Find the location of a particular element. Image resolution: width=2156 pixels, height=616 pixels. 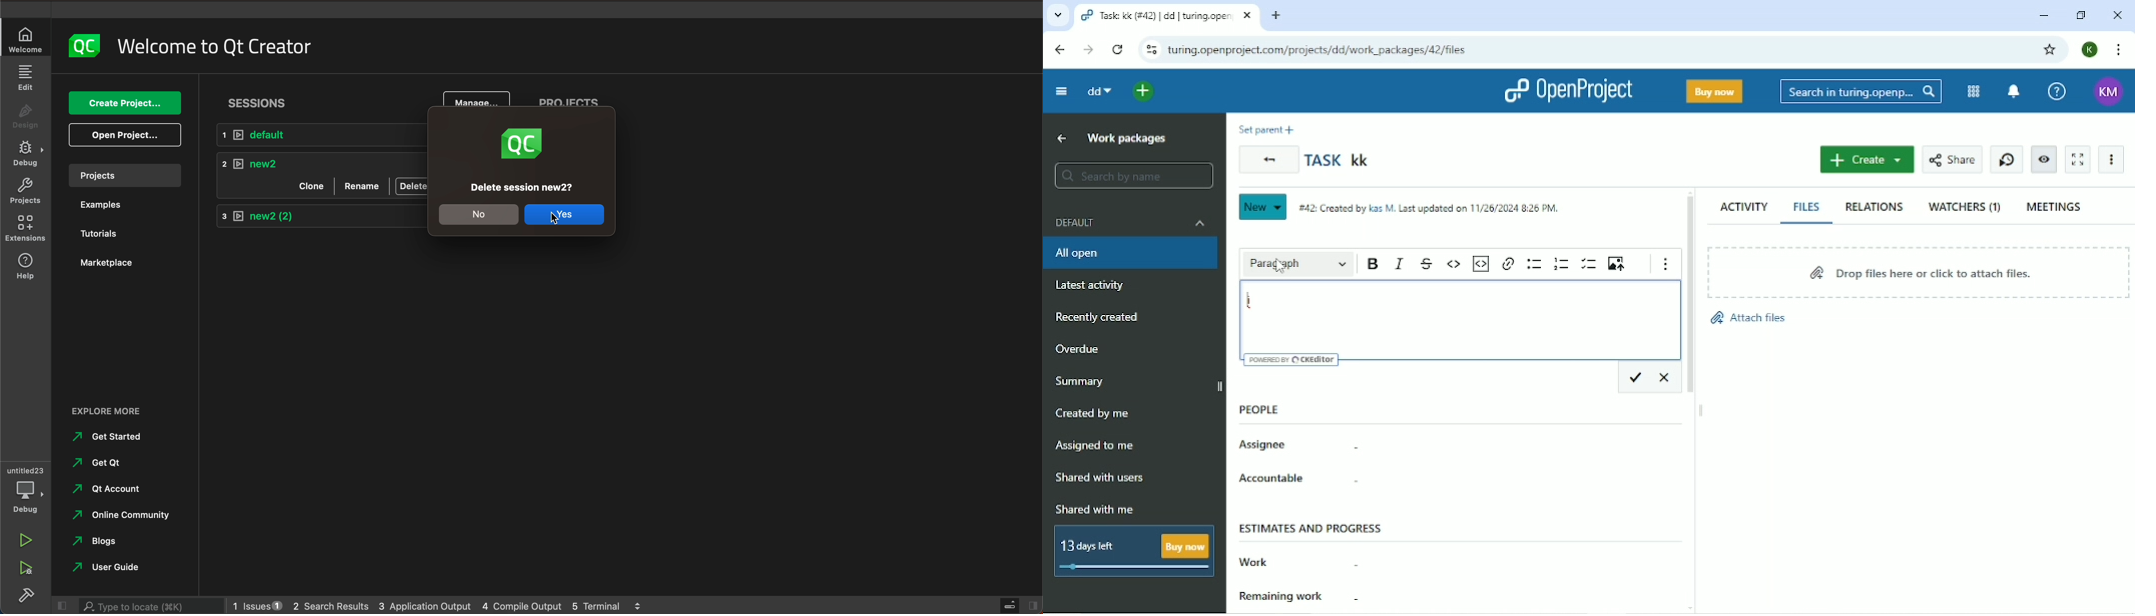

Cancel is located at coordinates (1666, 378).